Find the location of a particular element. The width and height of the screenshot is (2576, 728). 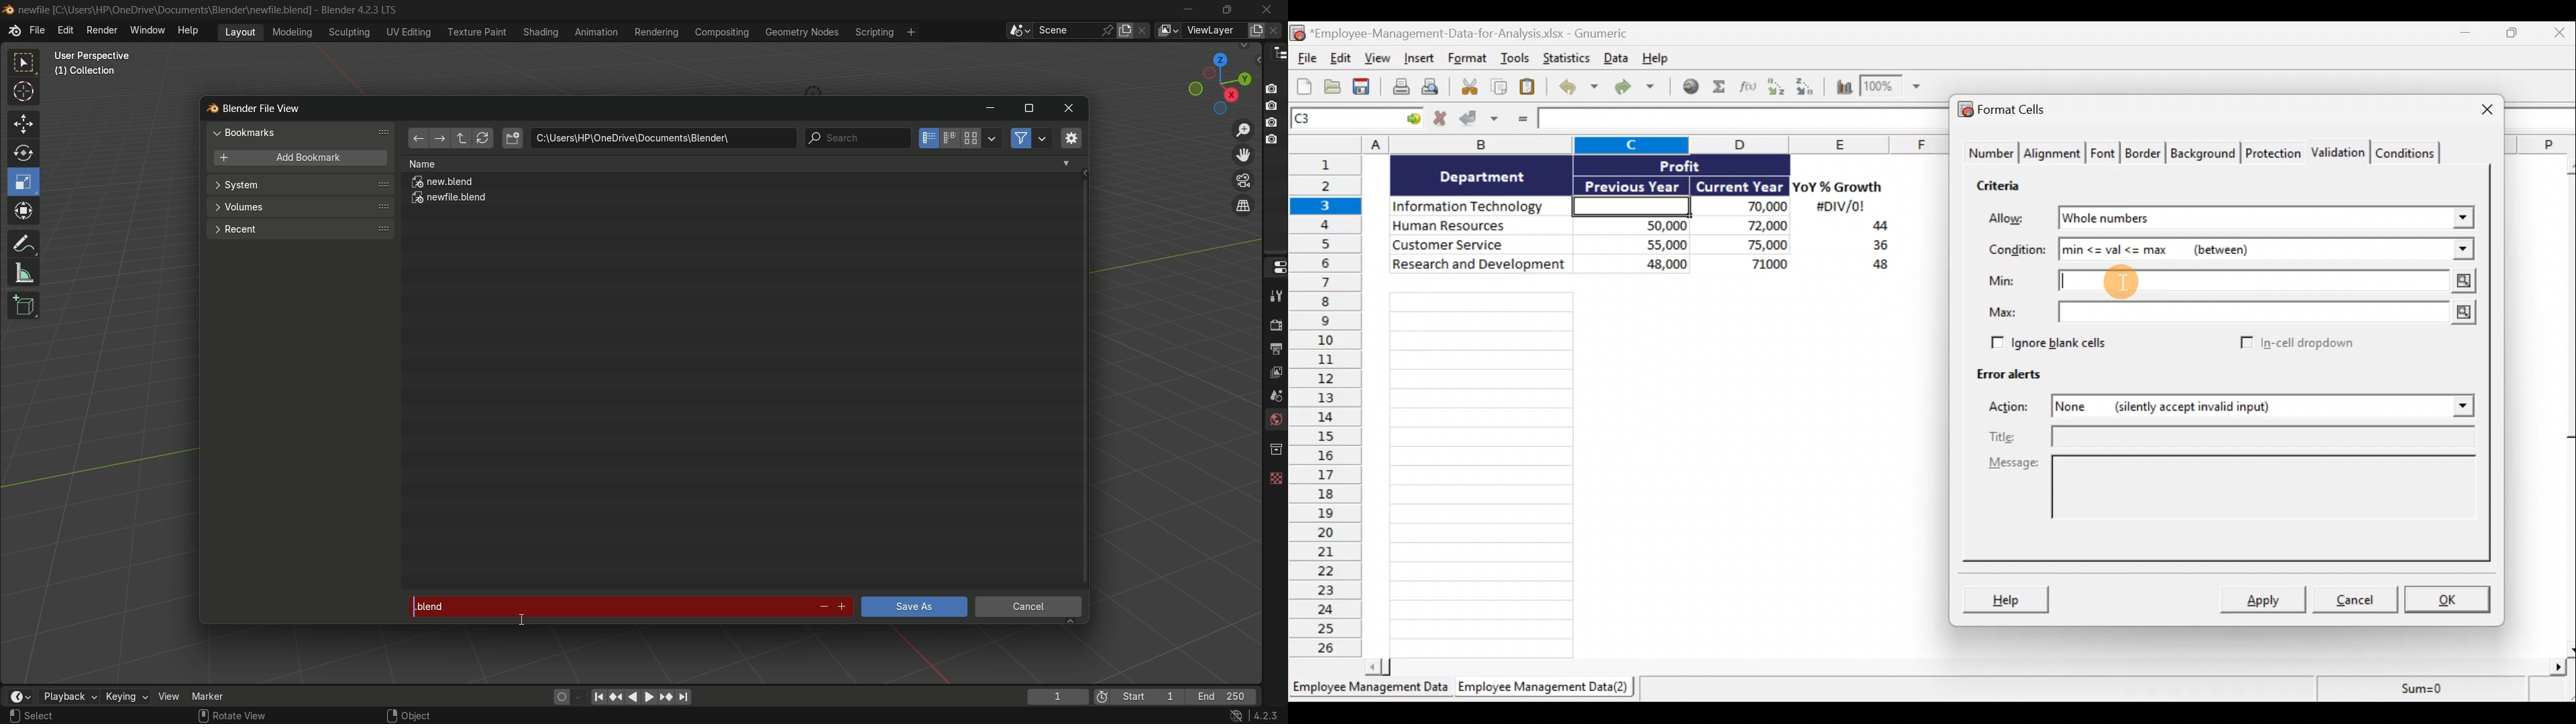

Tools is located at coordinates (1515, 60).